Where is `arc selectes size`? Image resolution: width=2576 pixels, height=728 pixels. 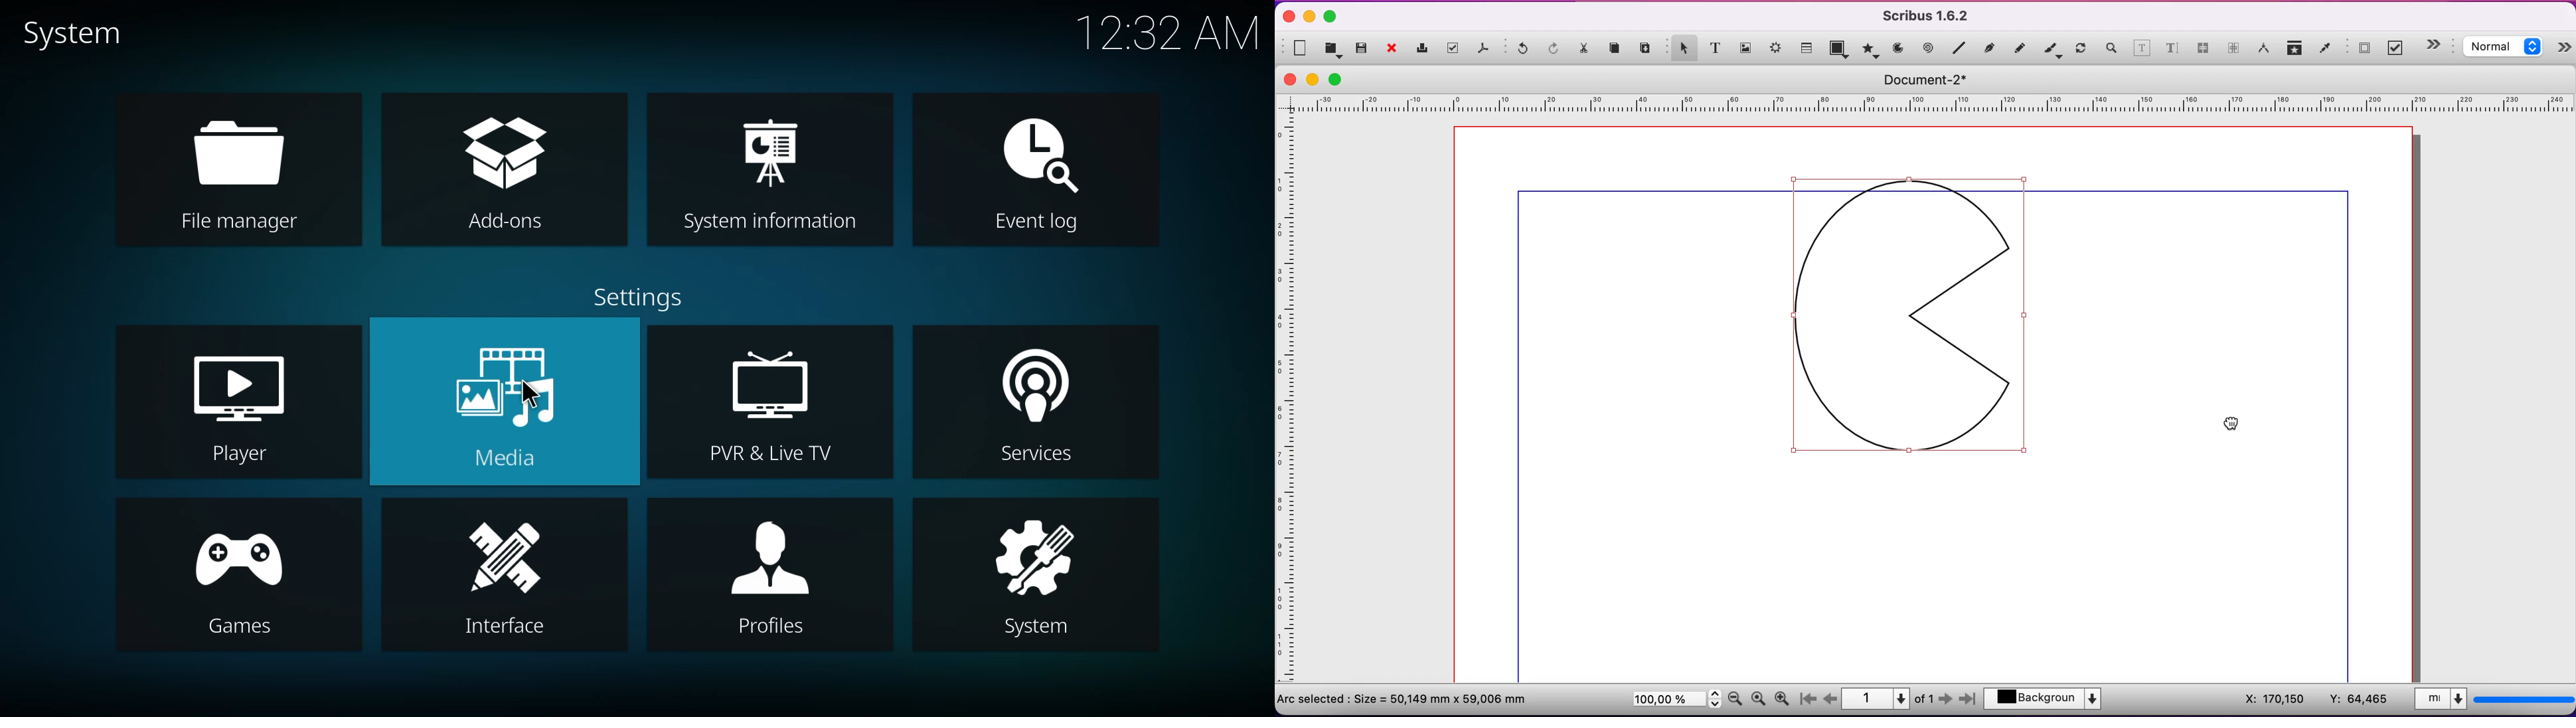 arc selectes size is located at coordinates (1410, 698).